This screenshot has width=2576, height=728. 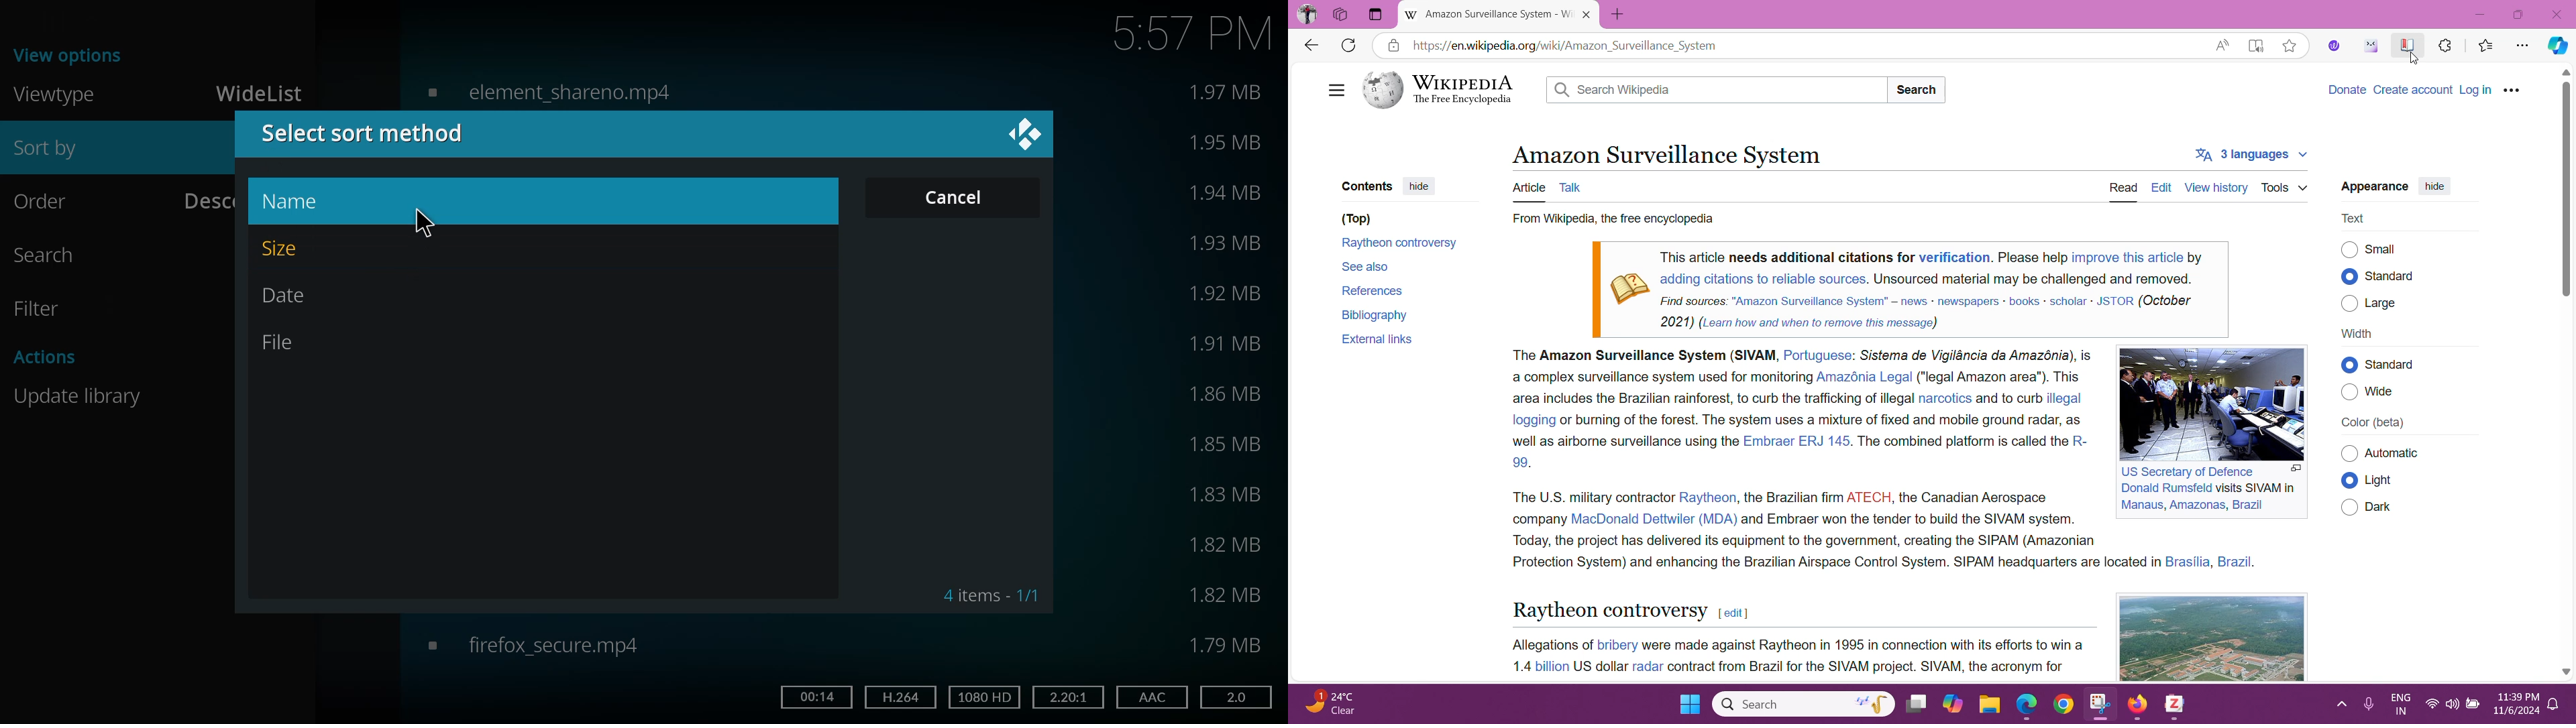 I want to click on Talk, so click(x=1574, y=186).